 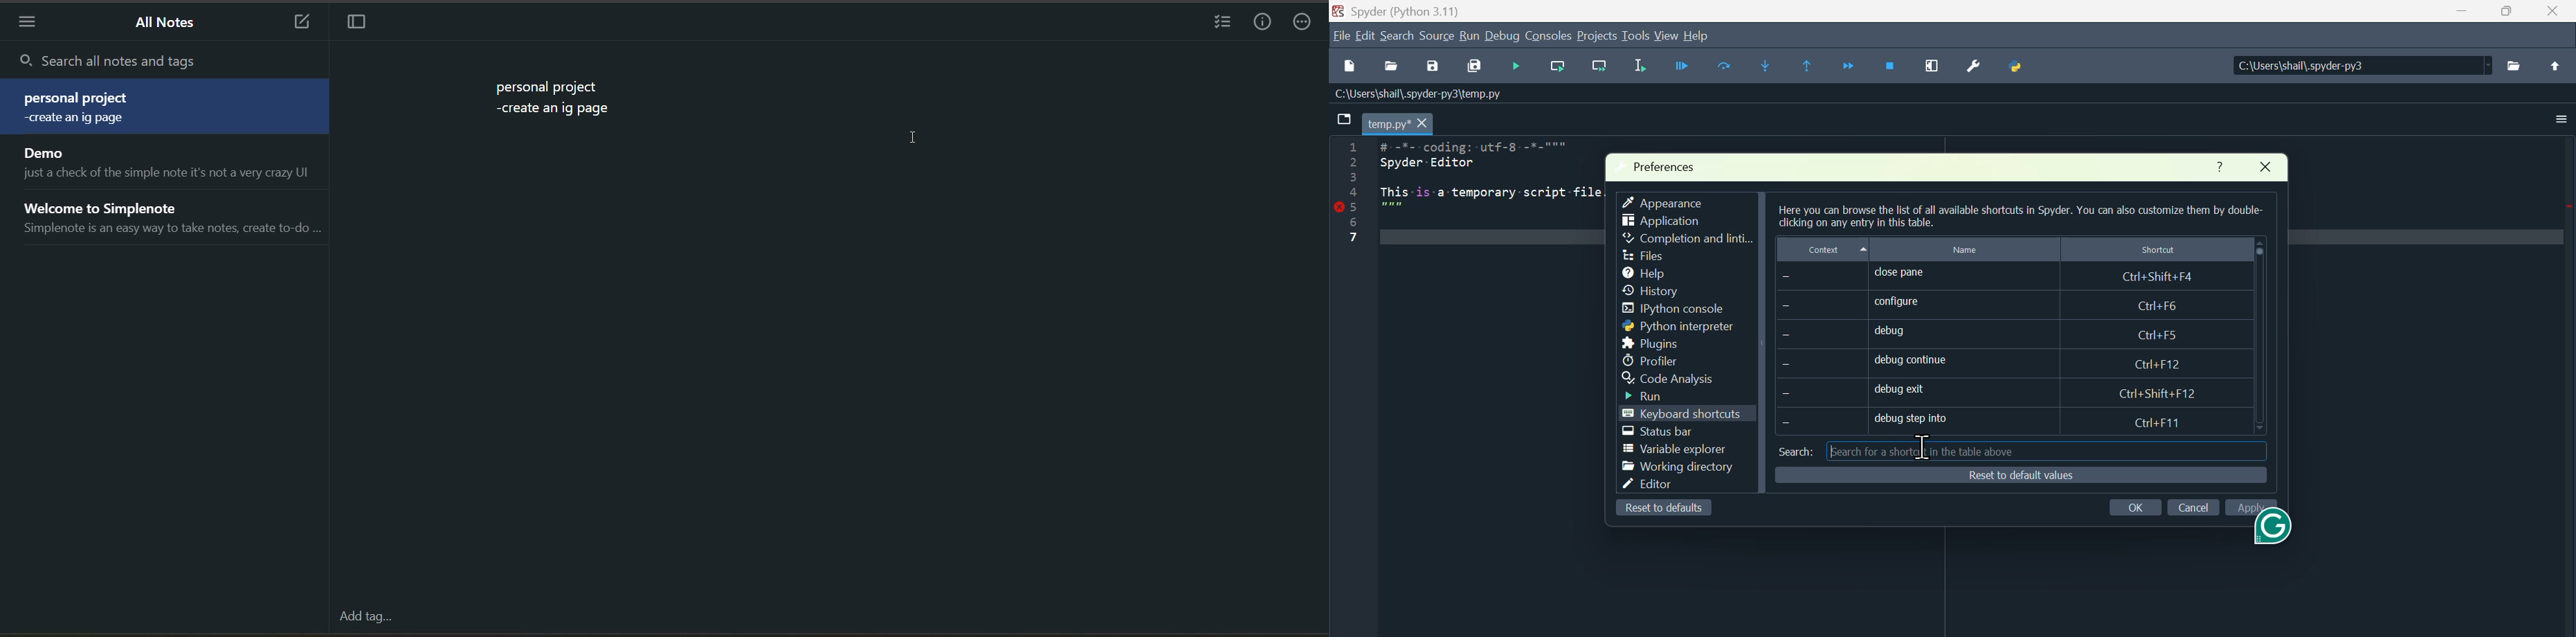 I want to click on Search, so click(x=1400, y=39).